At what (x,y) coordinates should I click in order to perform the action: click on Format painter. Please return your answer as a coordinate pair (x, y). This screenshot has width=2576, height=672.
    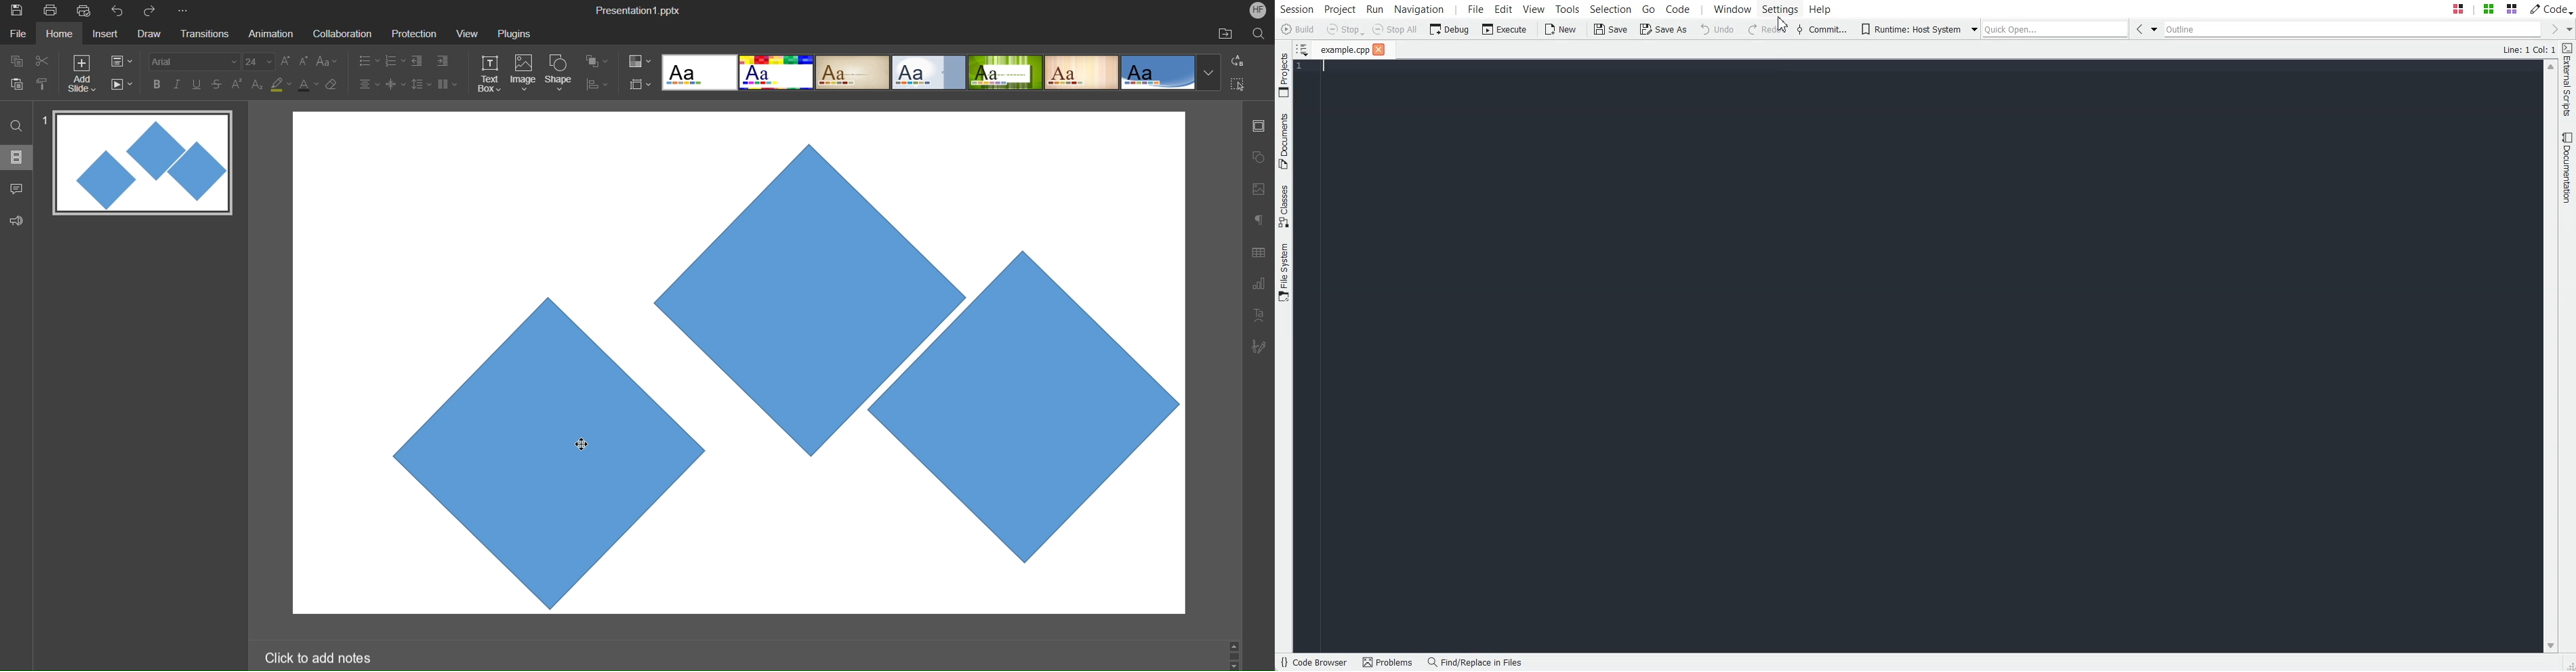
    Looking at the image, I should click on (45, 84).